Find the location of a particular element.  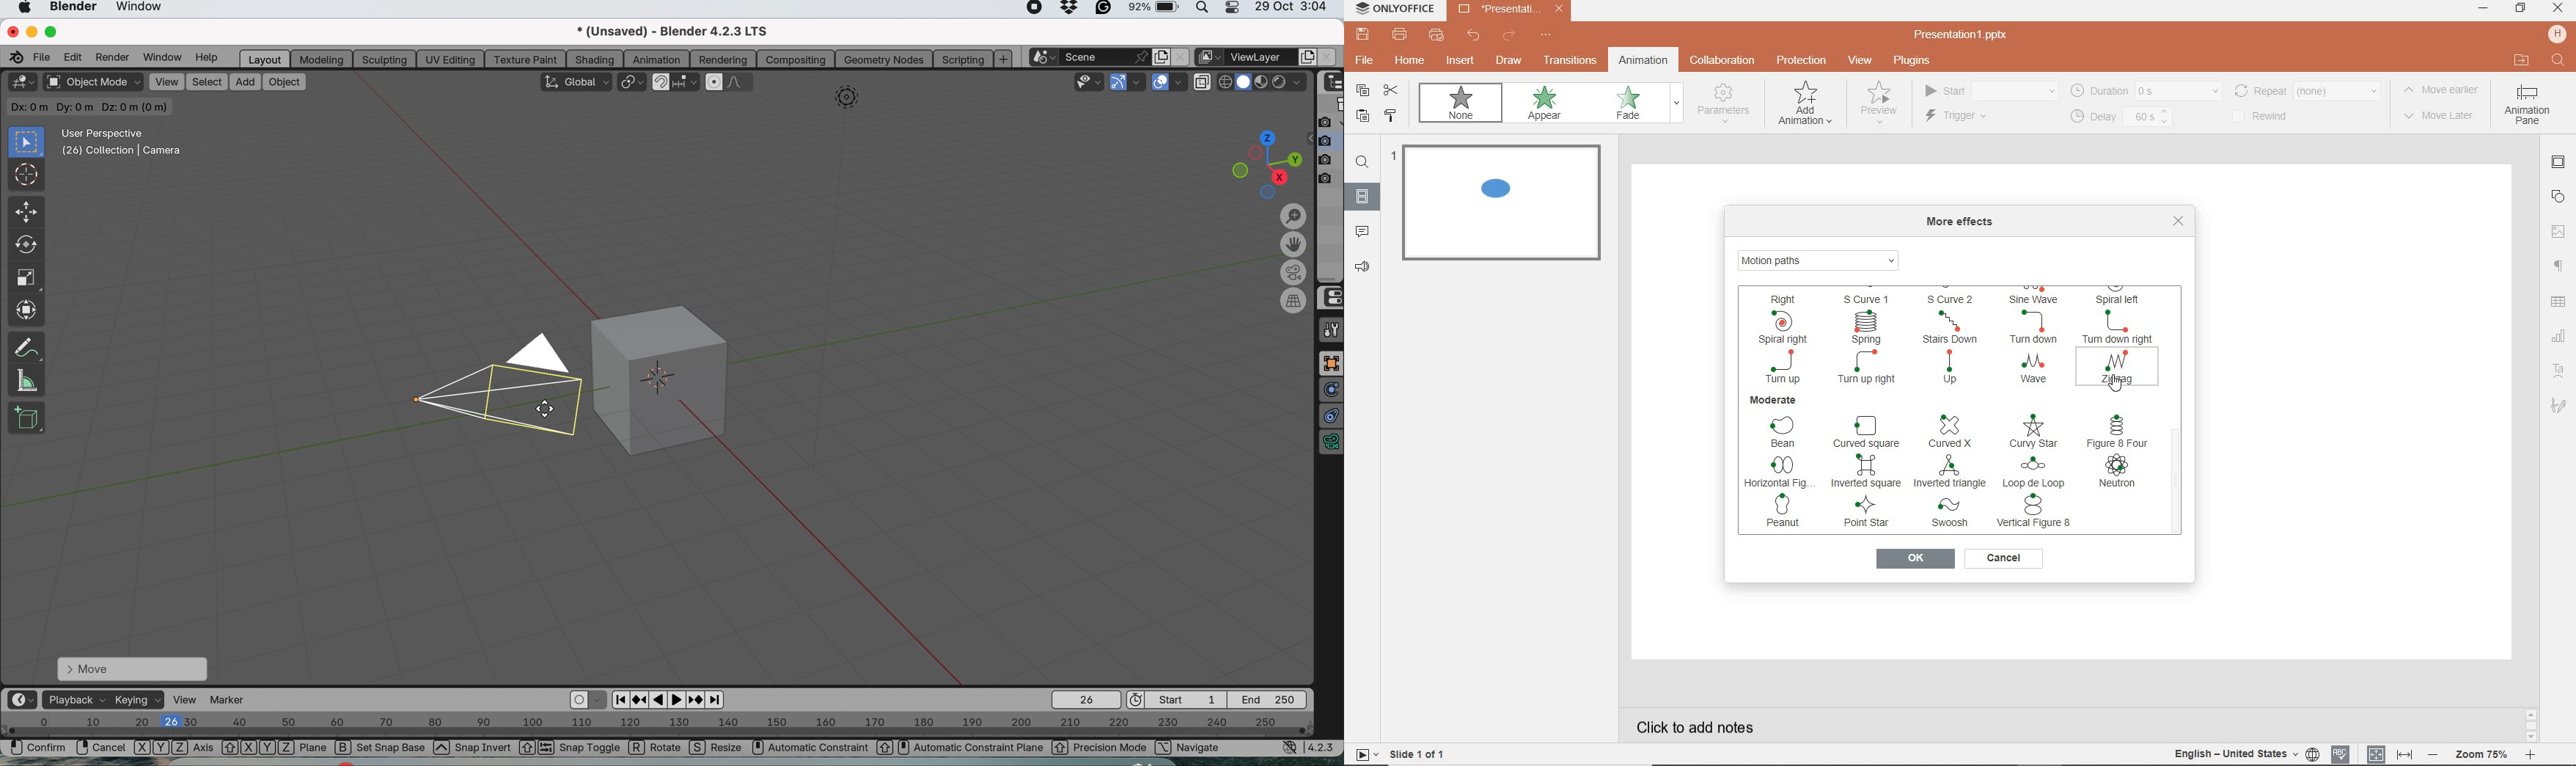

file is located at coordinates (43, 57).